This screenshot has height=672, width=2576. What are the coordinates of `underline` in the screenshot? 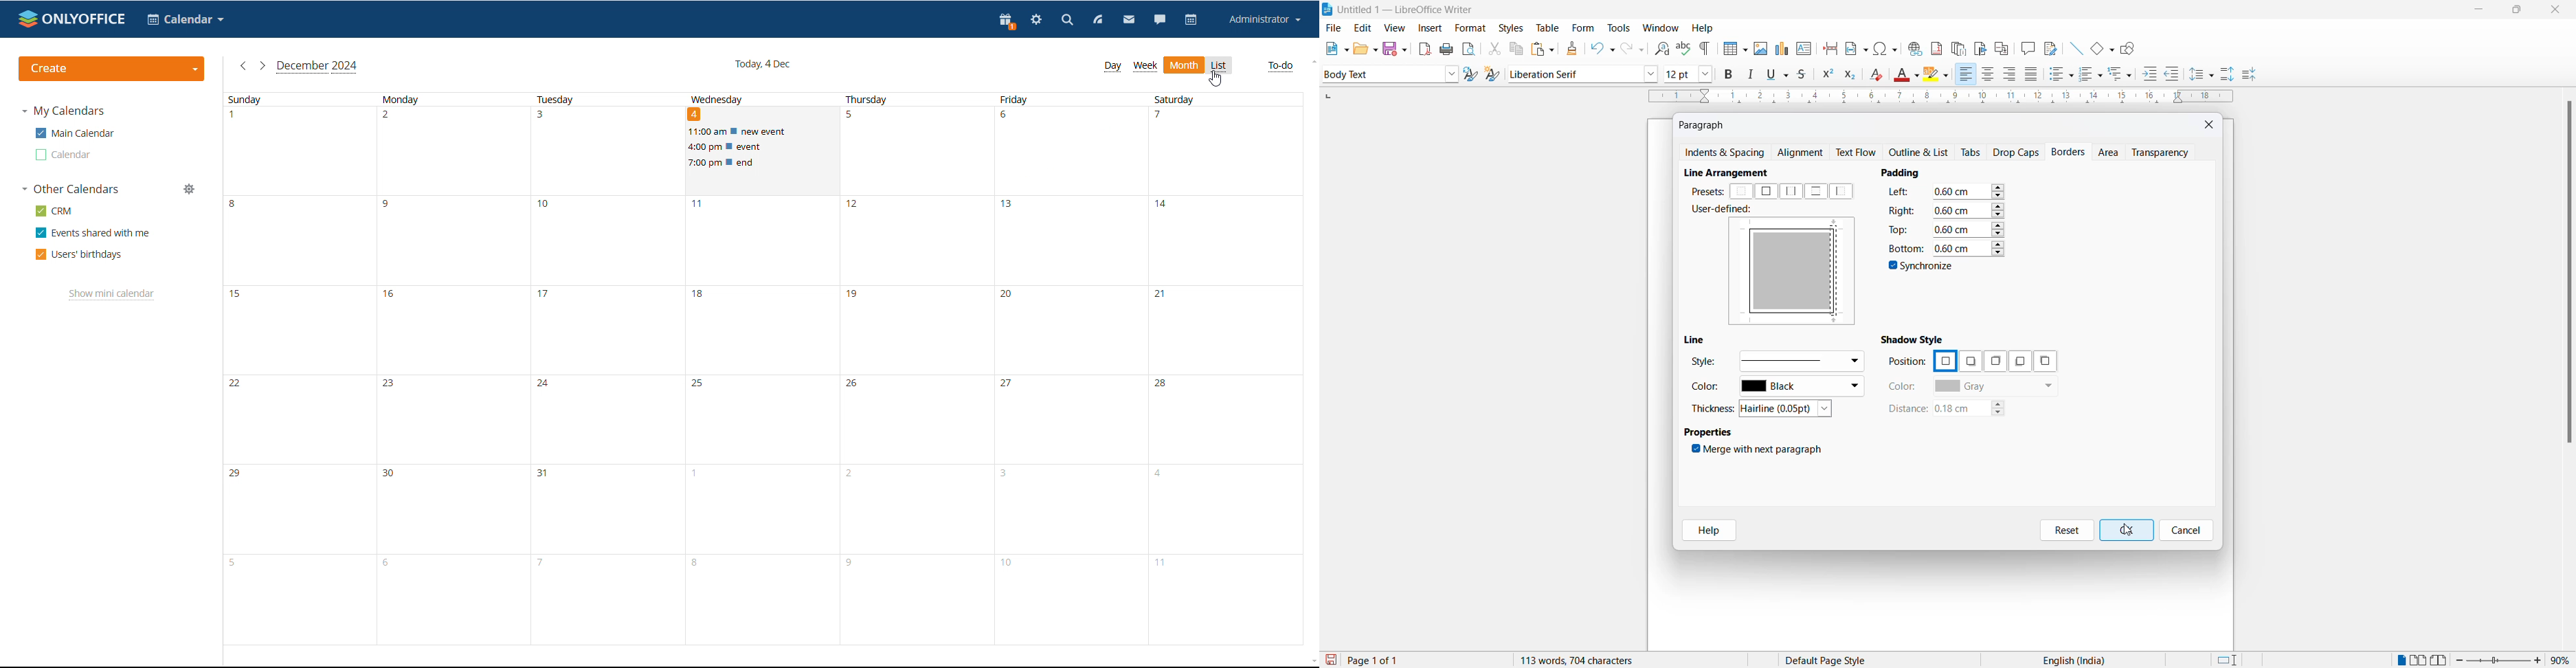 It's located at (1780, 74).